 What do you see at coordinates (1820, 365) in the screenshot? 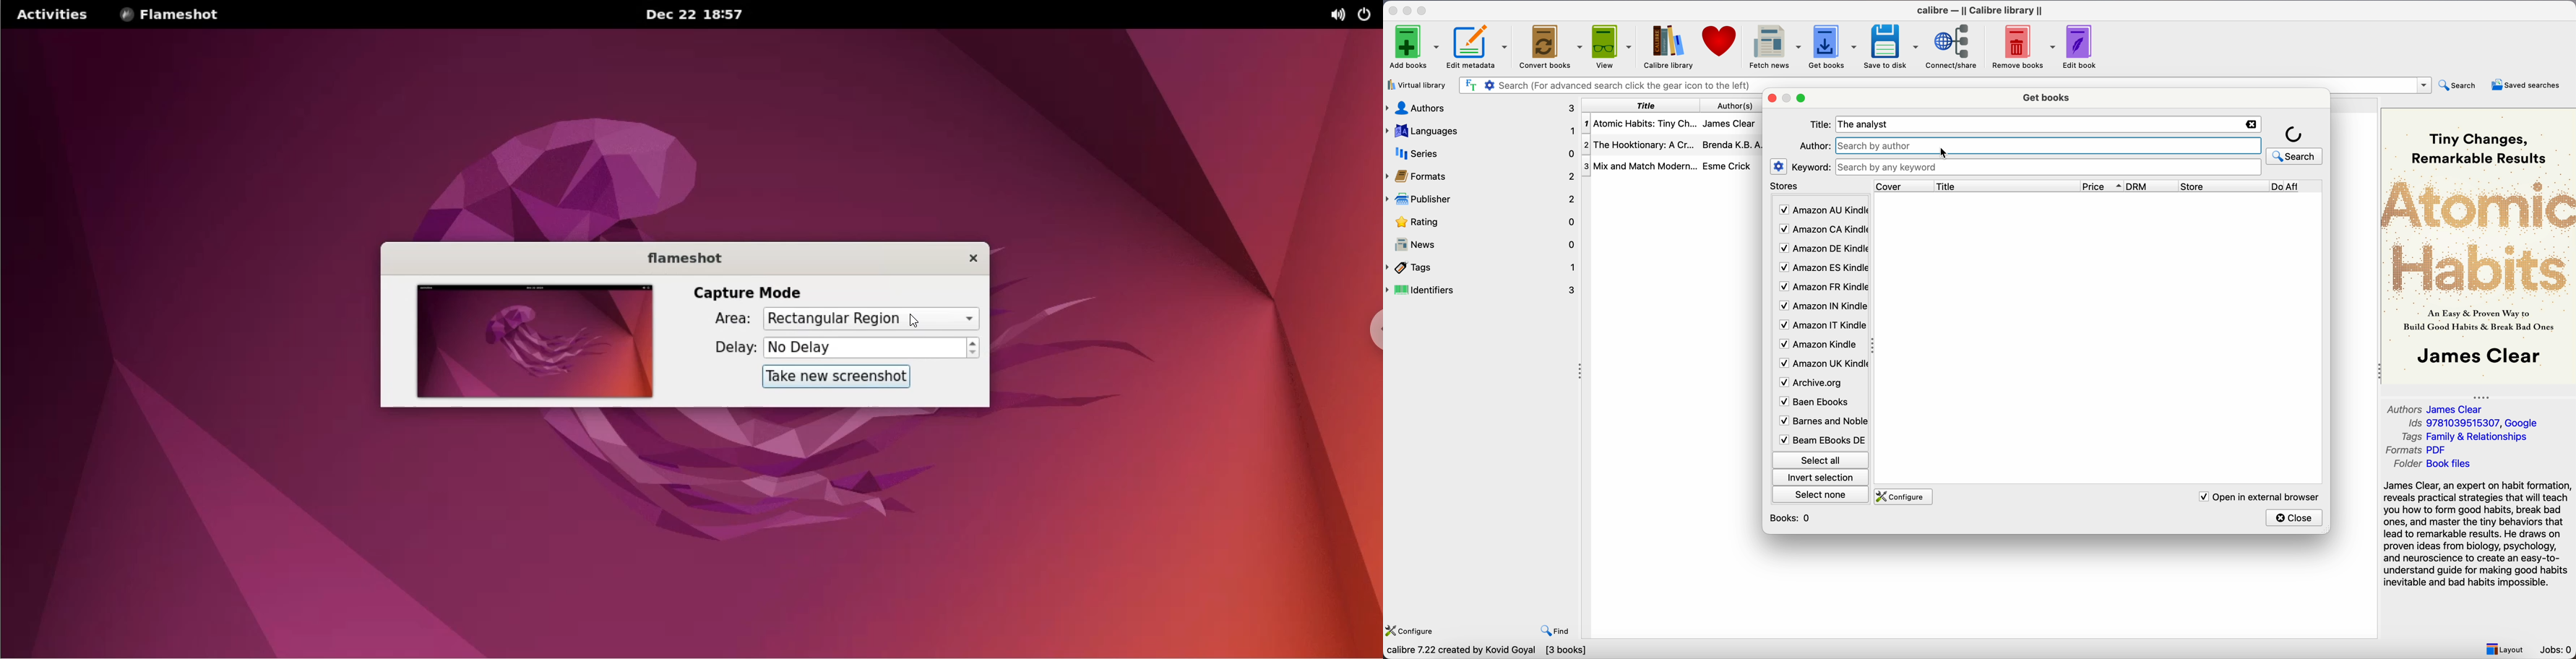
I see `Amazon UK Kindle` at bounding box center [1820, 365].